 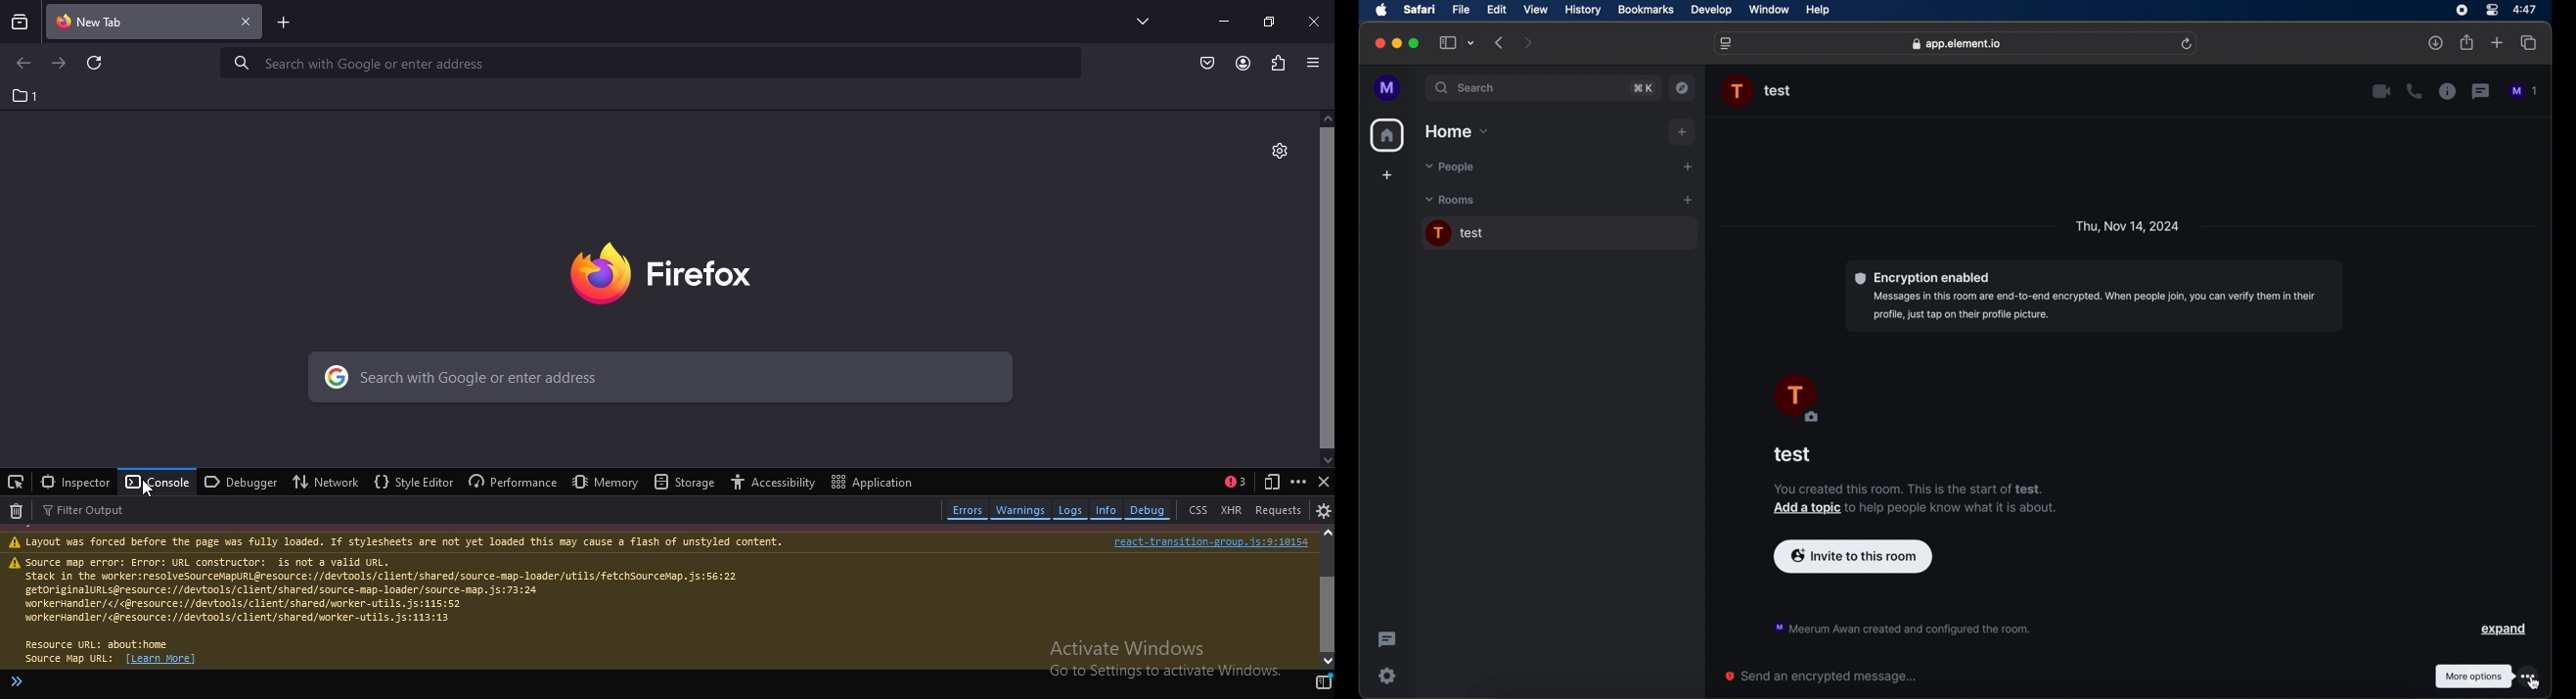 I want to click on memory, so click(x=606, y=481).